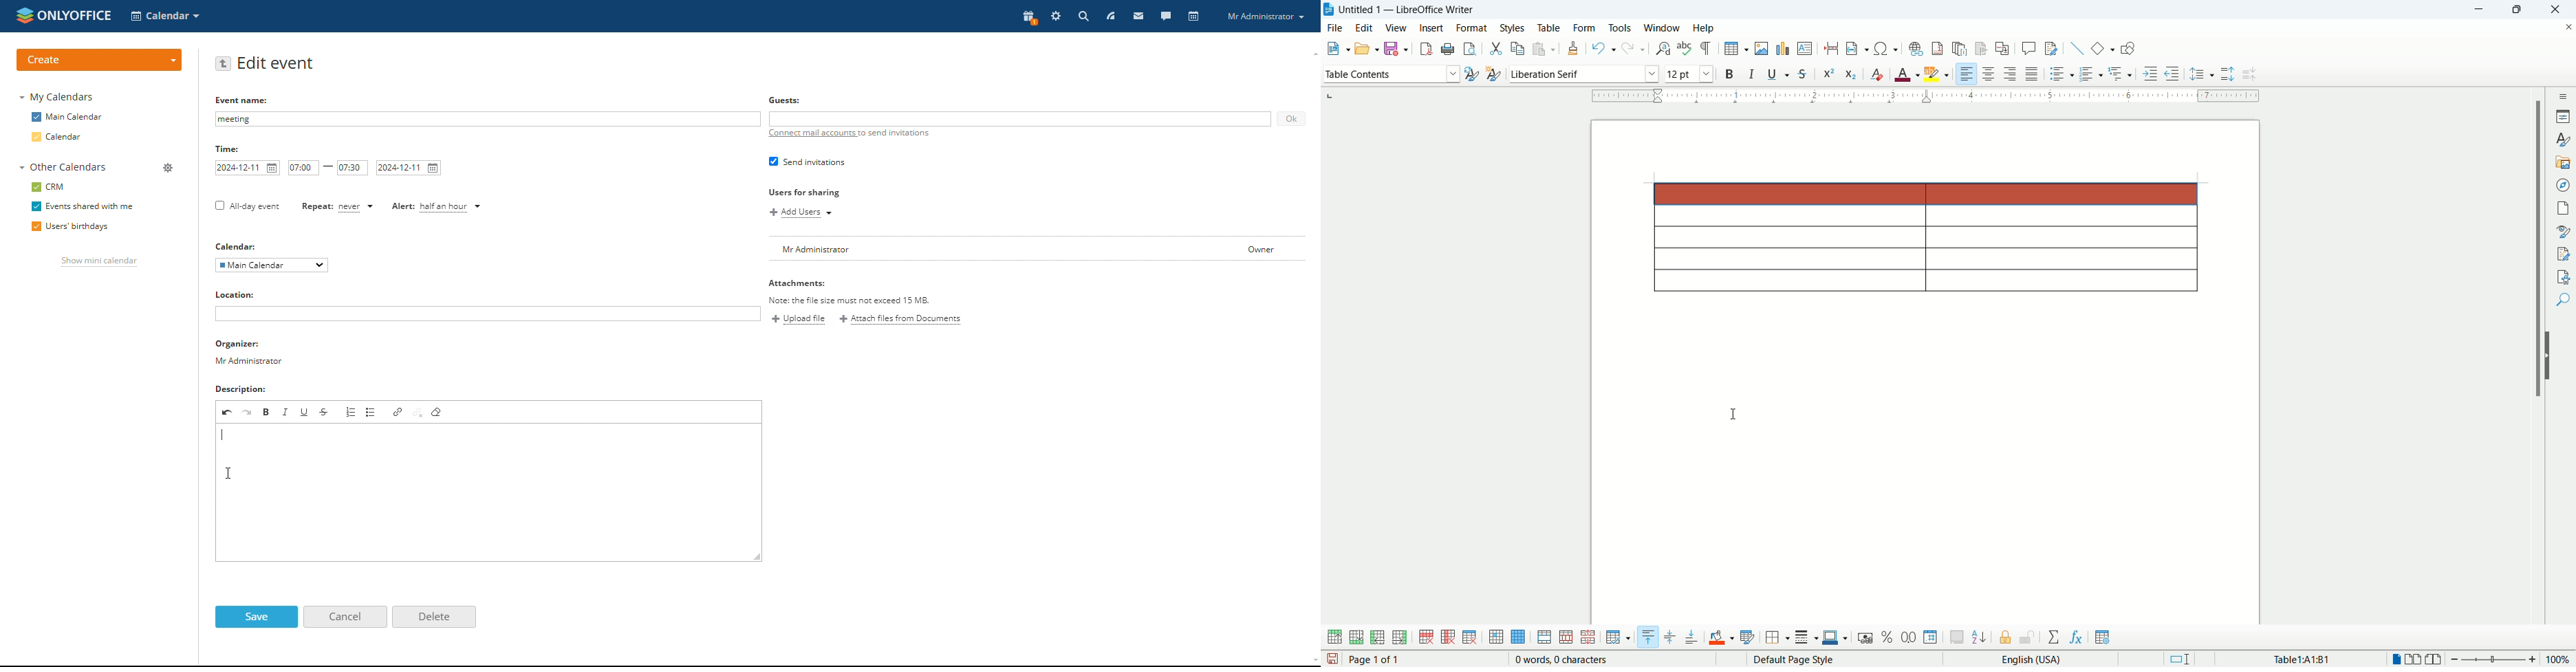  What do you see at coordinates (2227, 74) in the screenshot?
I see `increase paragraph spacing` at bounding box center [2227, 74].